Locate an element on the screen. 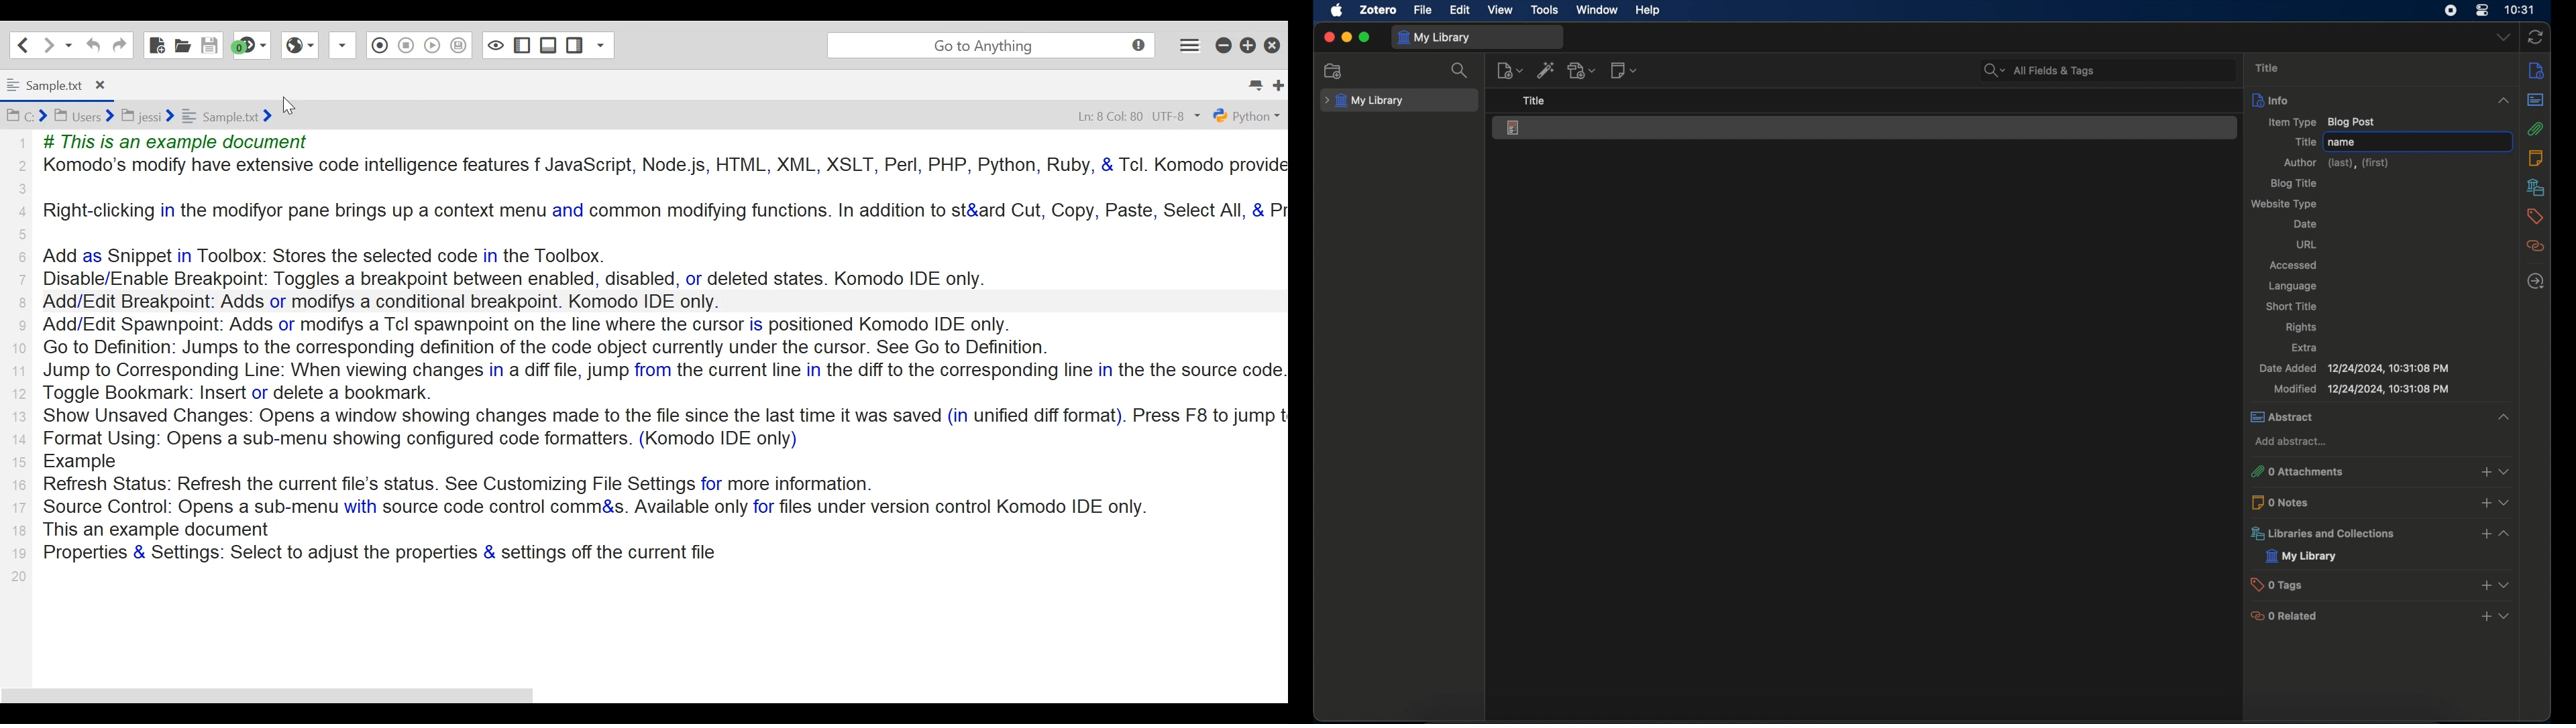 The width and height of the screenshot is (2576, 728). edit is located at coordinates (1461, 11).